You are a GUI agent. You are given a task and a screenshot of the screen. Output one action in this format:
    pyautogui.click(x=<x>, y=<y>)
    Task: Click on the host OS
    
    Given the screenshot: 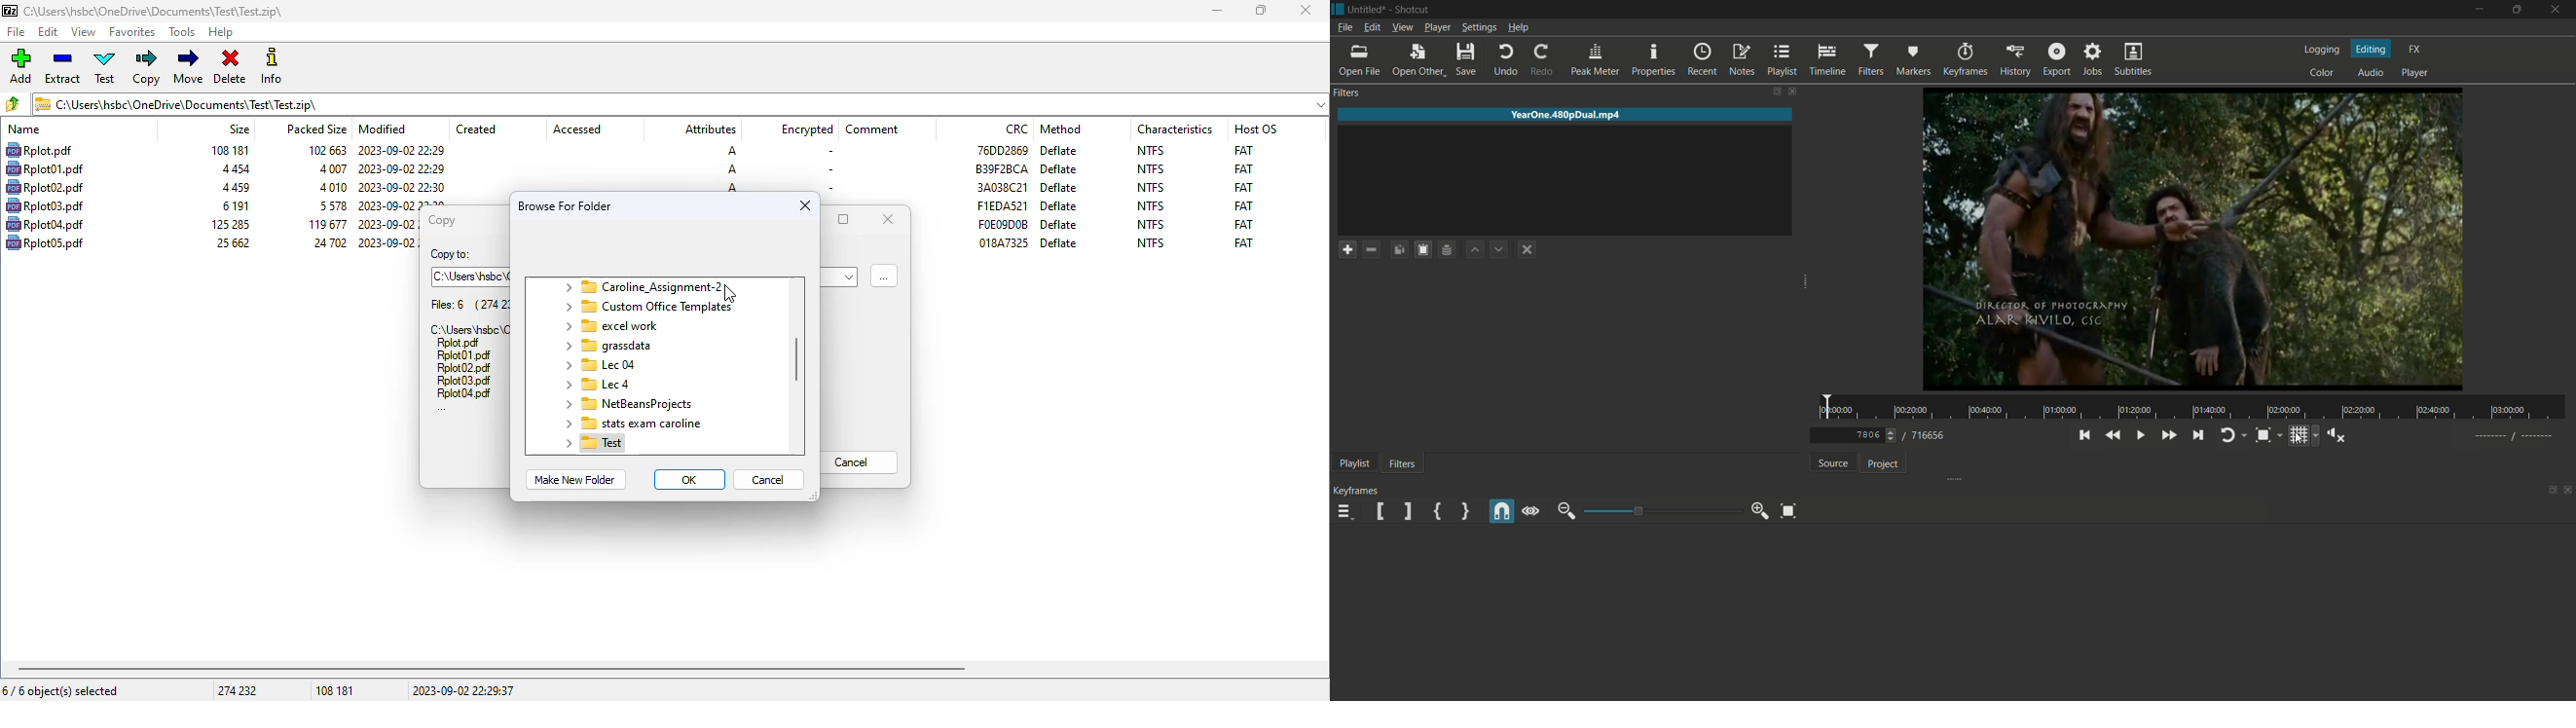 What is the action you would take?
    pyautogui.click(x=1256, y=129)
    